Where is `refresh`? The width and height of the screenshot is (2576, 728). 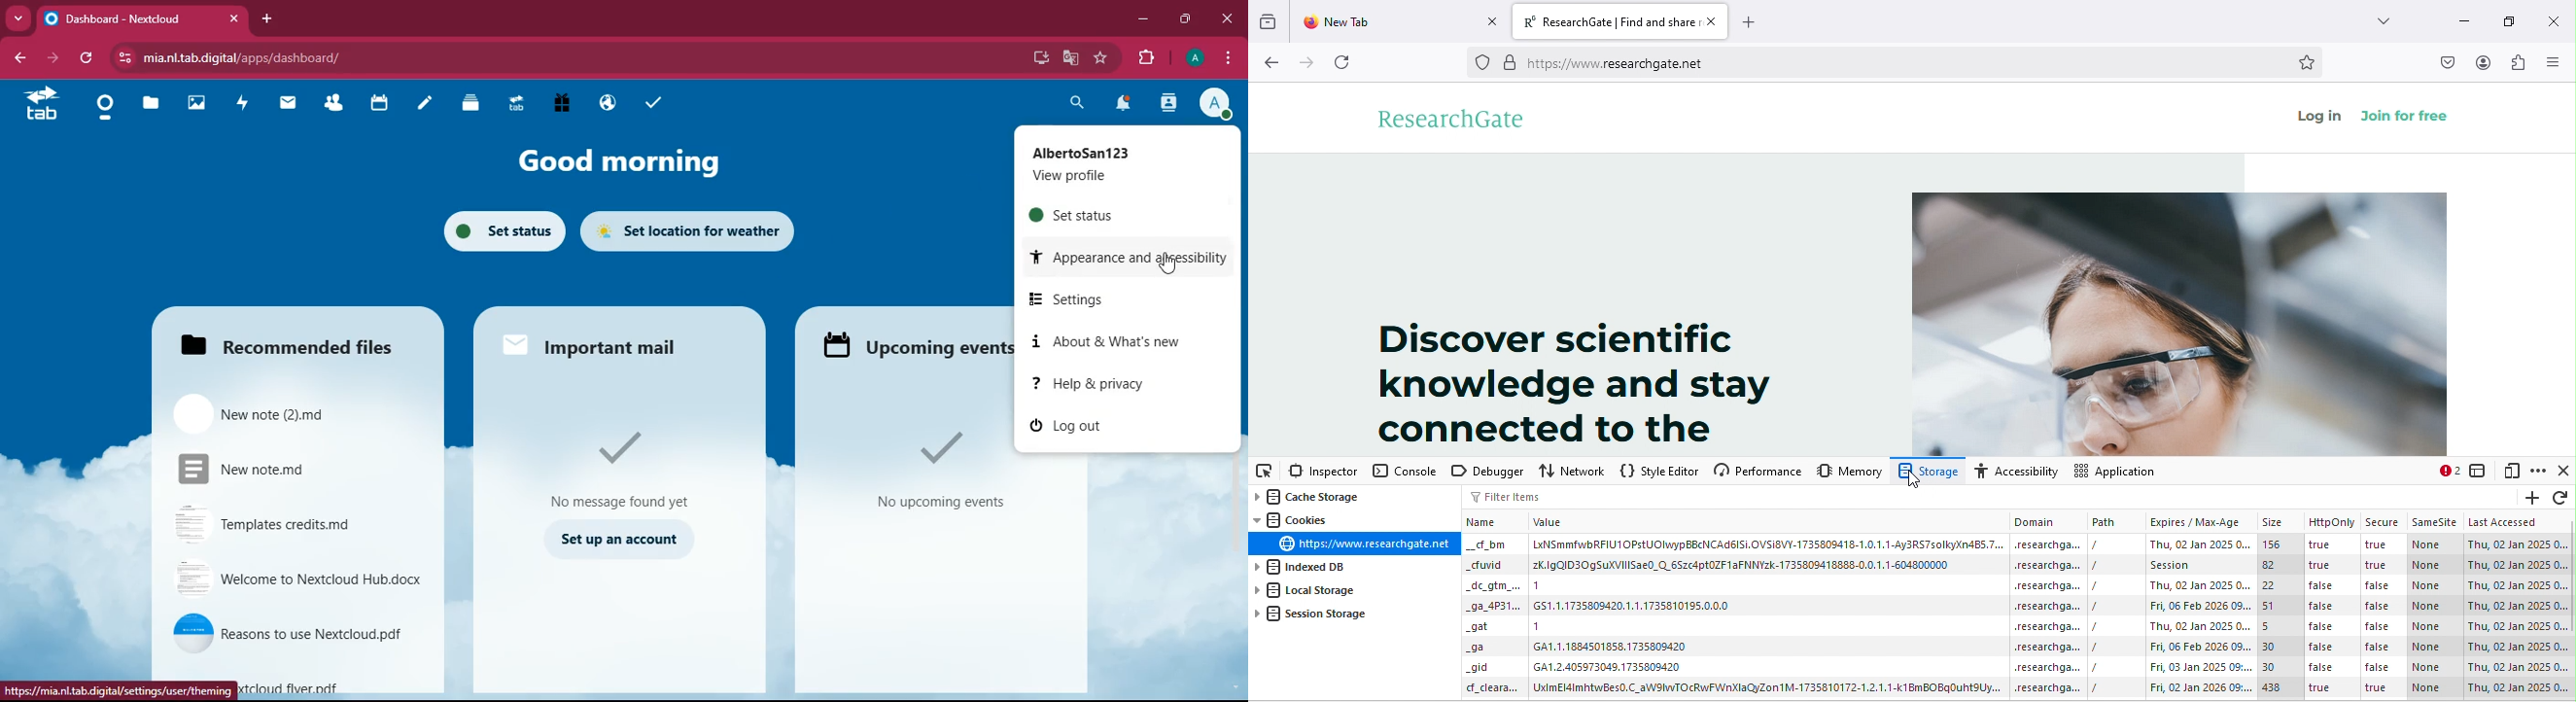
refresh is located at coordinates (1348, 59).